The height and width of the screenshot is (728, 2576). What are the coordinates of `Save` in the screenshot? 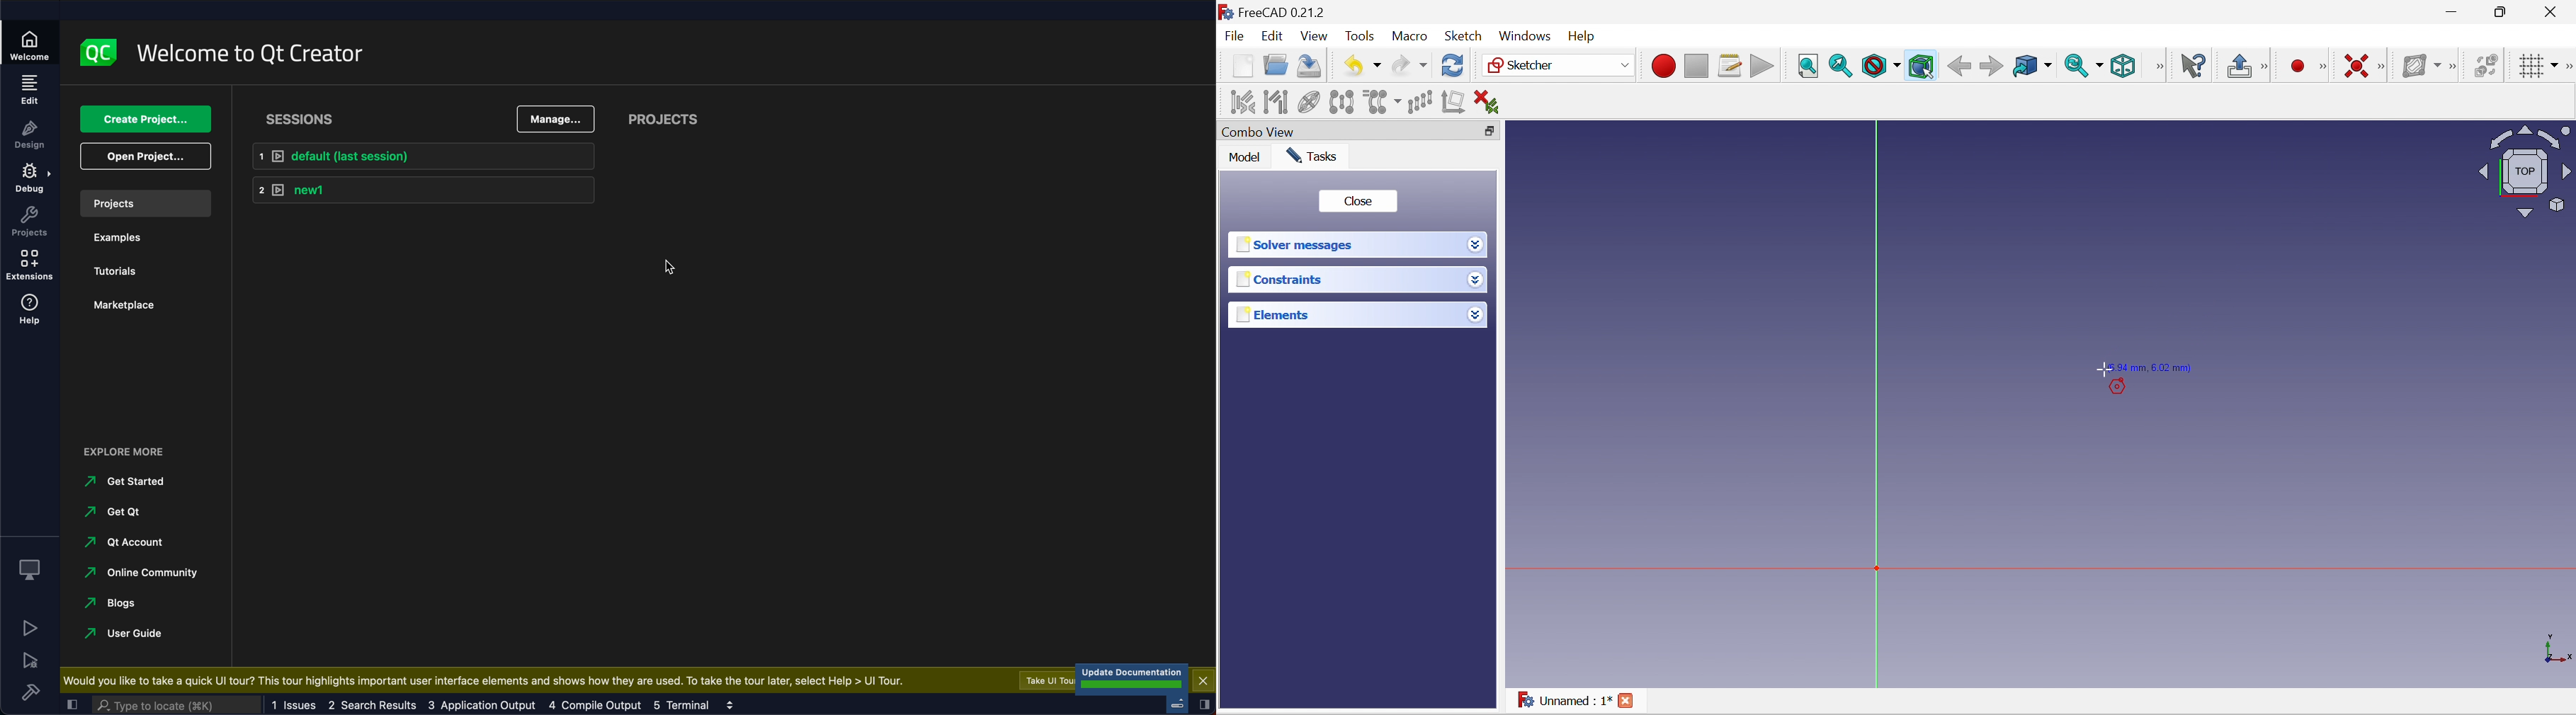 It's located at (1312, 67).